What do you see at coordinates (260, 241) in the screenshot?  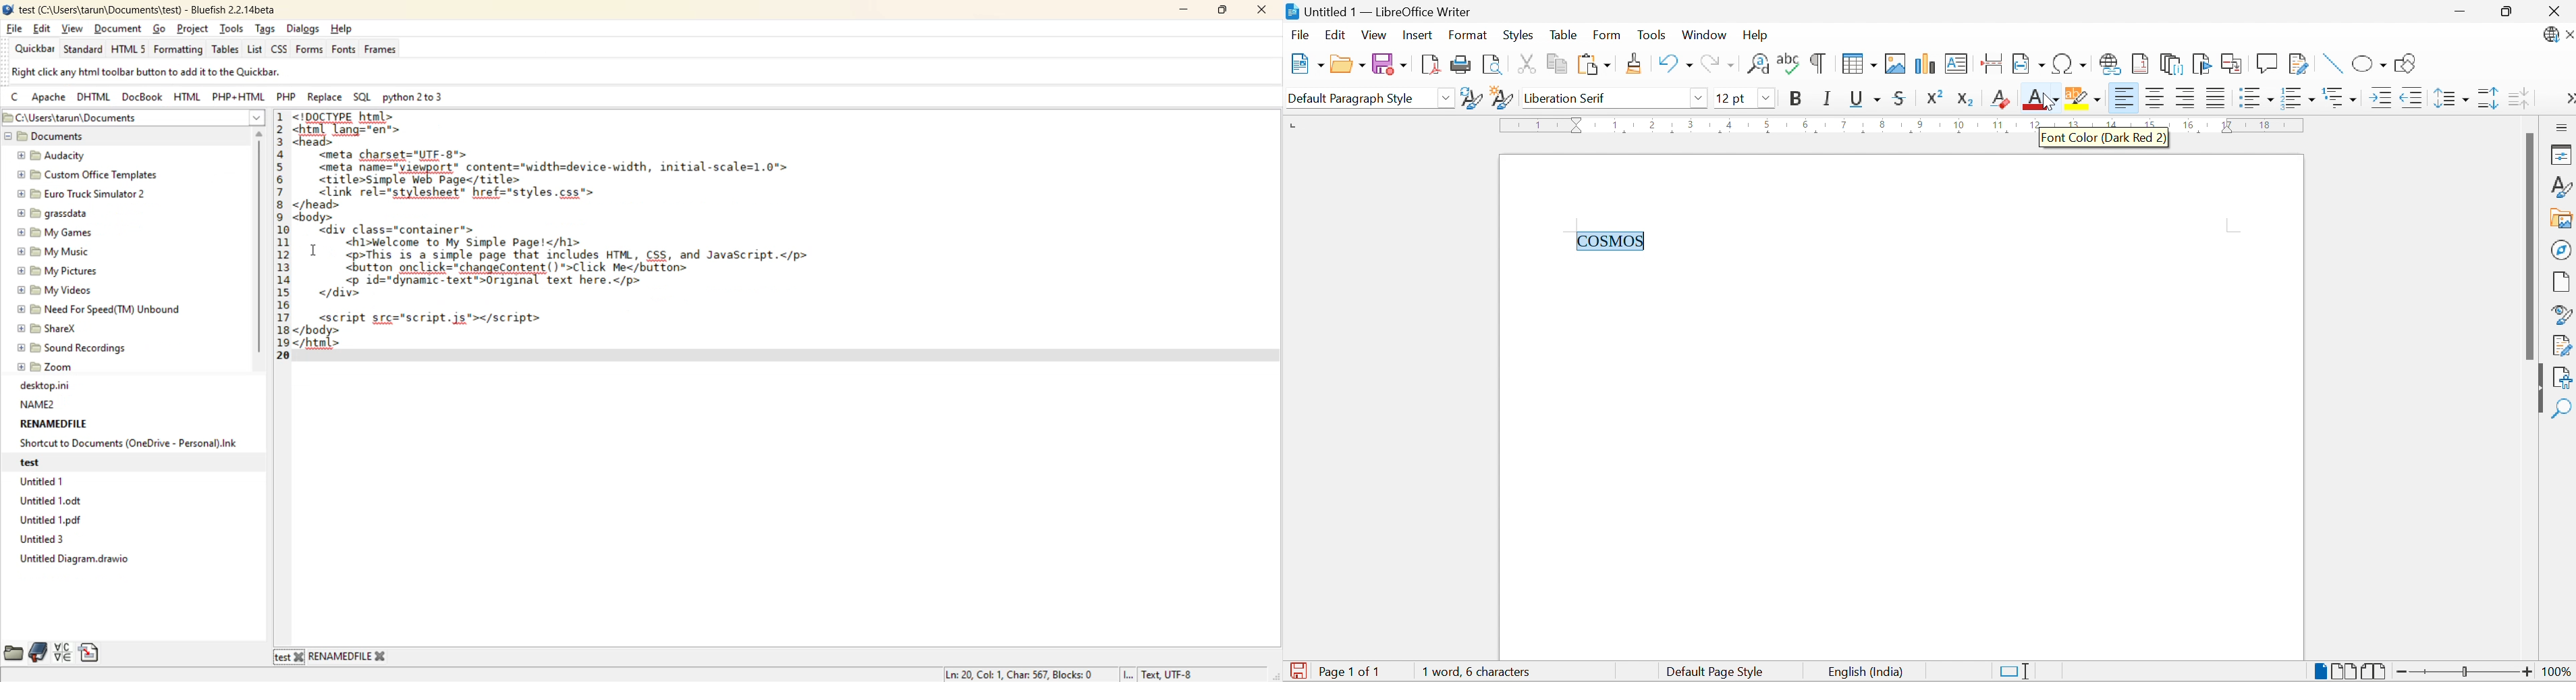 I see `vertical scroll bar` at bounding box center [260, 241].